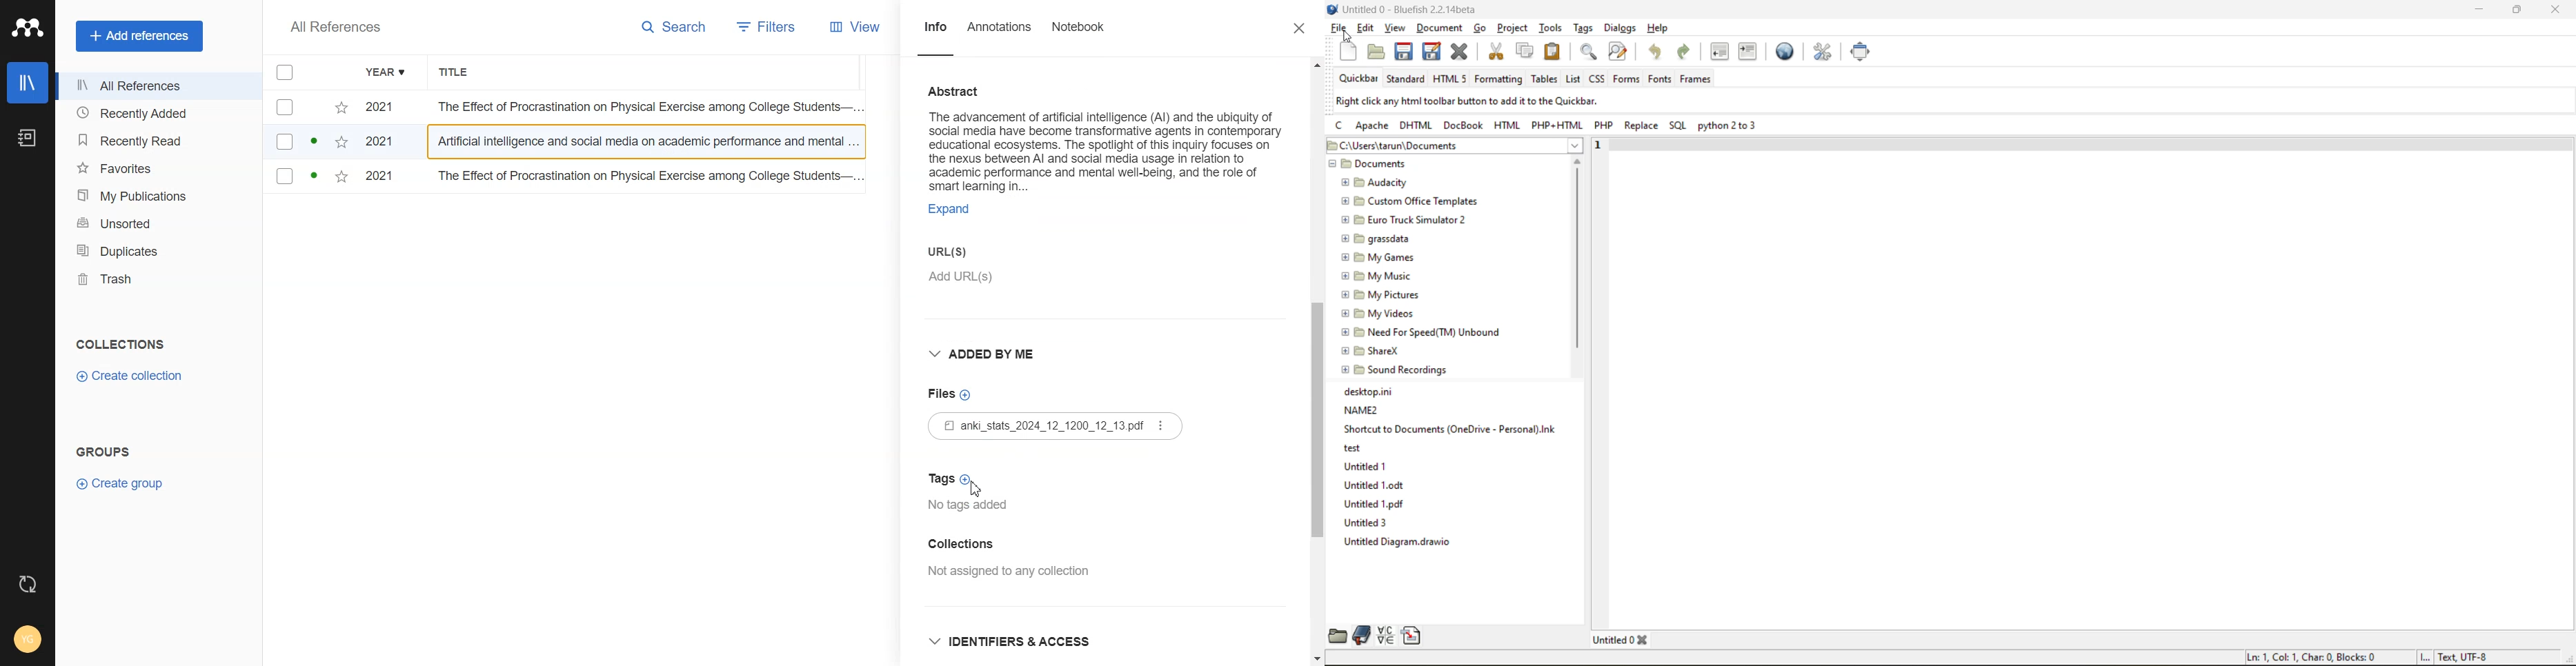 The width and height of the screenshot is (2576, 672). I want to click on checkbox, so click(308, 108).